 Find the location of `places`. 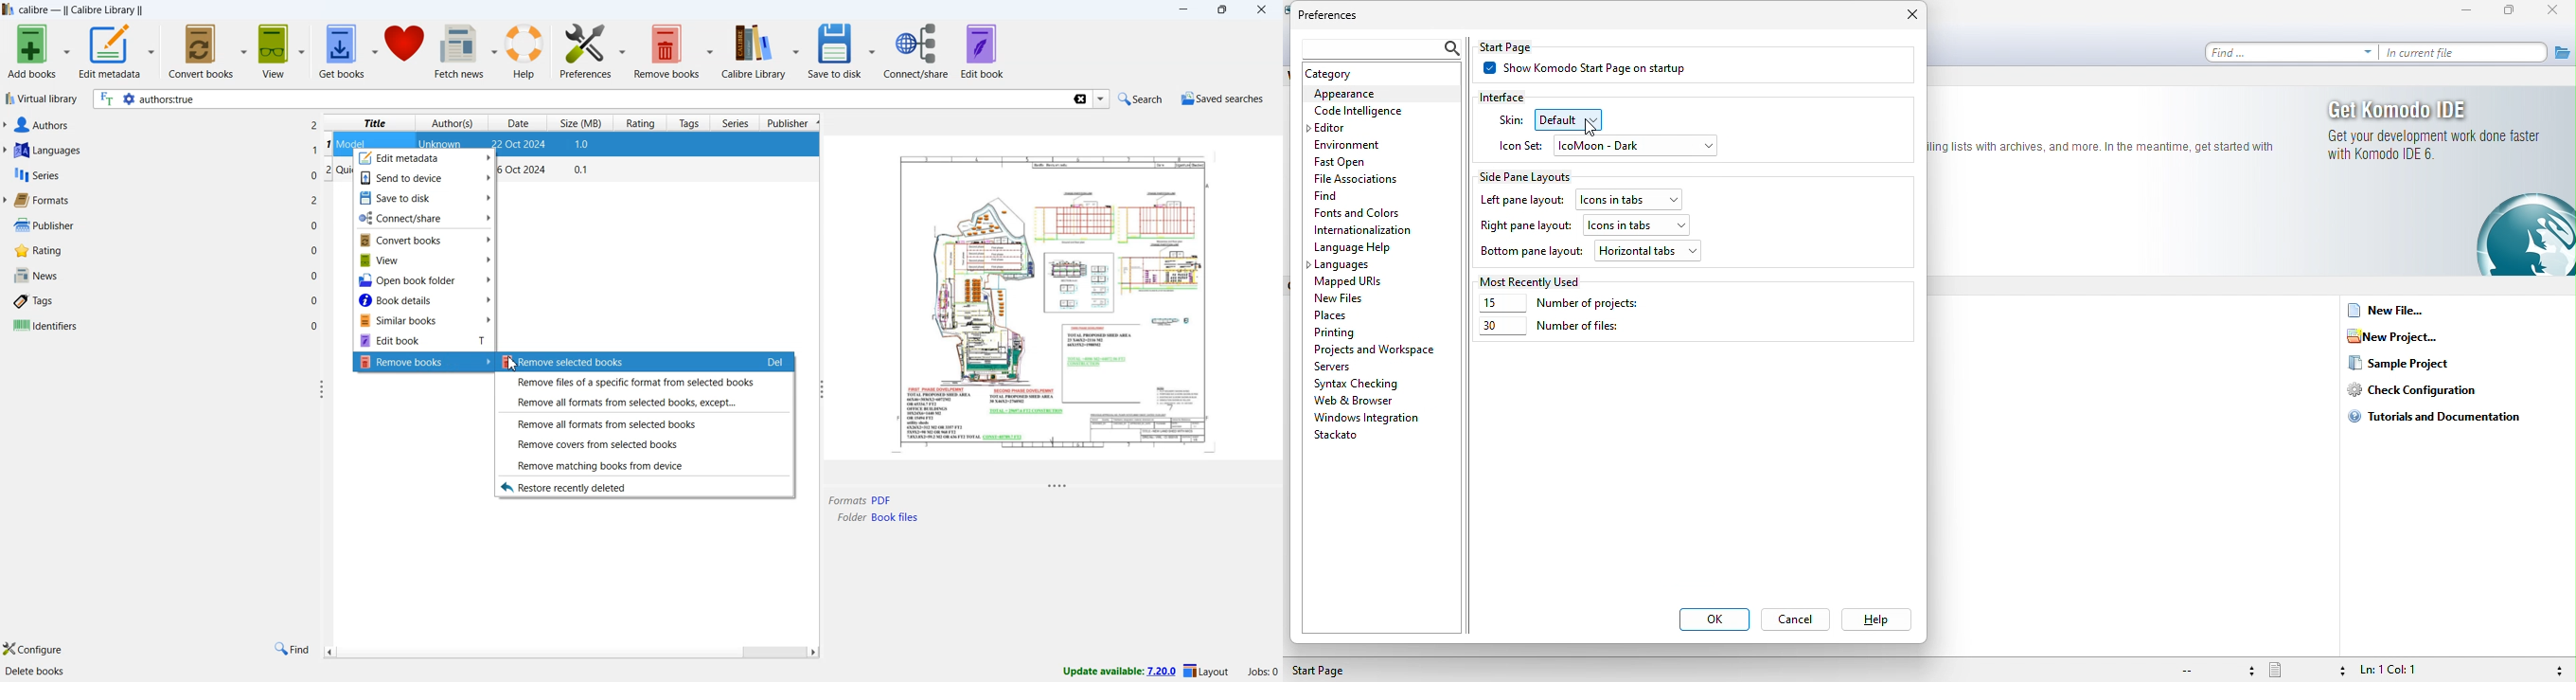

places is located at coordinates (1338, 314).